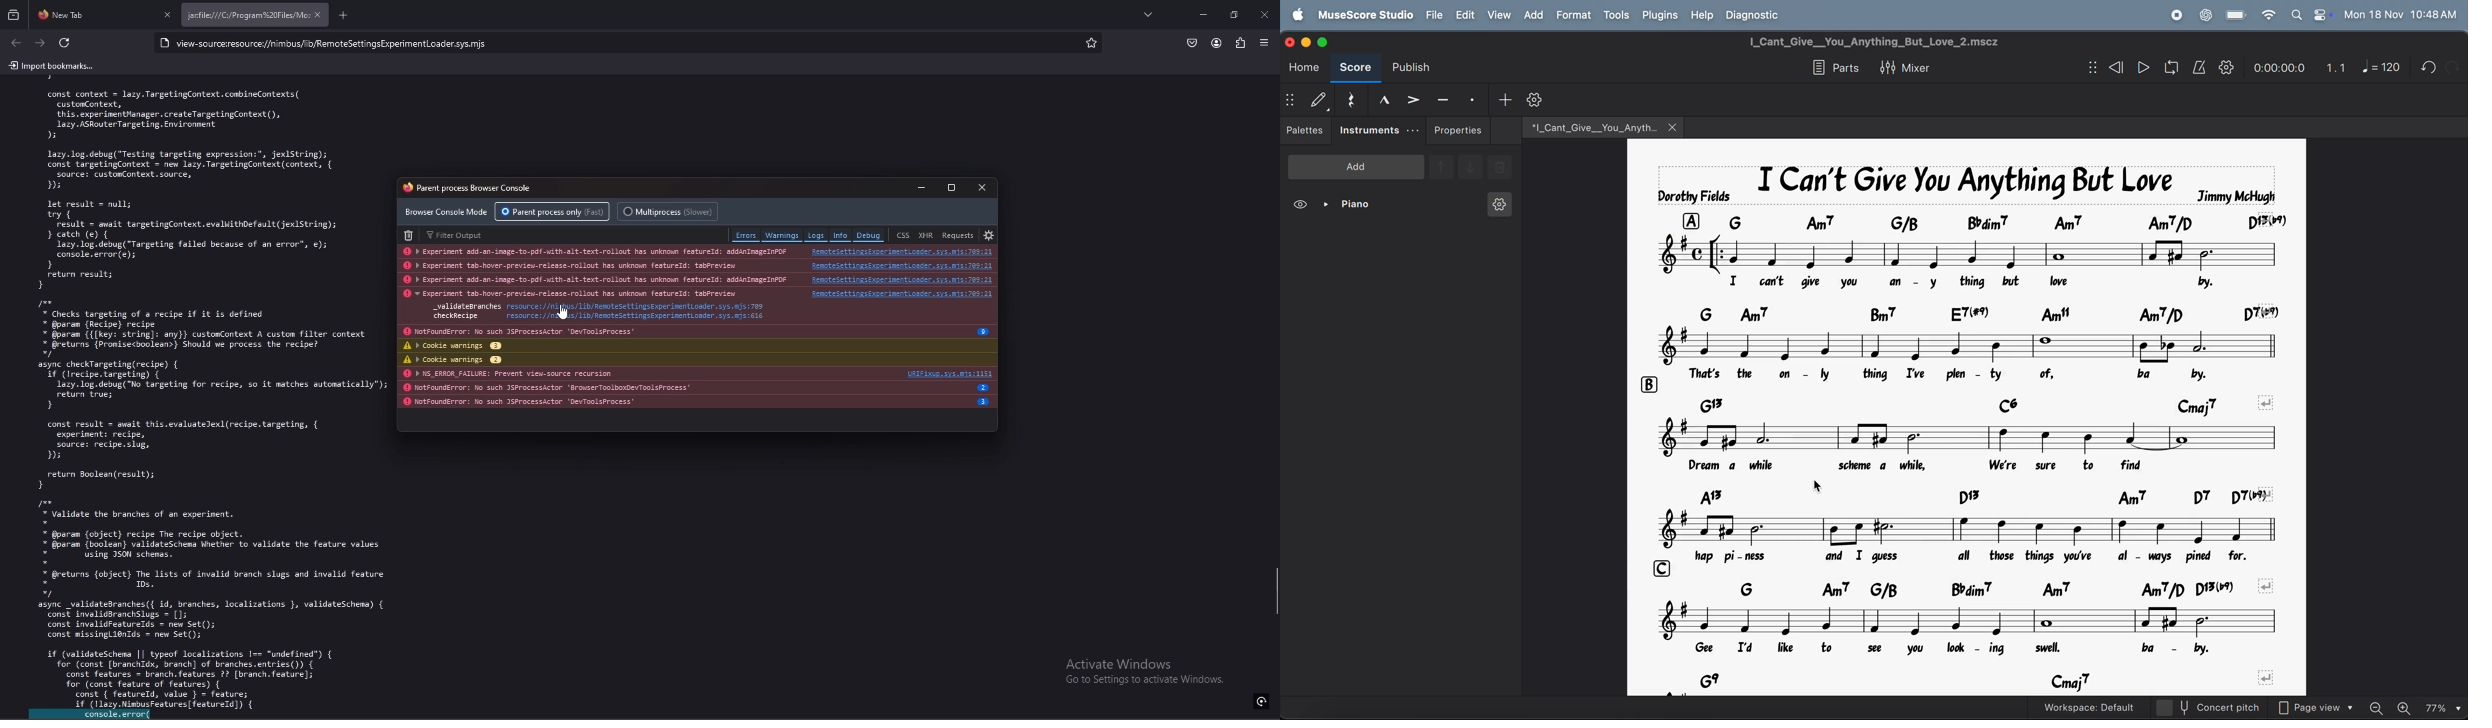  I want to click on plugins, so click(1658, 15).